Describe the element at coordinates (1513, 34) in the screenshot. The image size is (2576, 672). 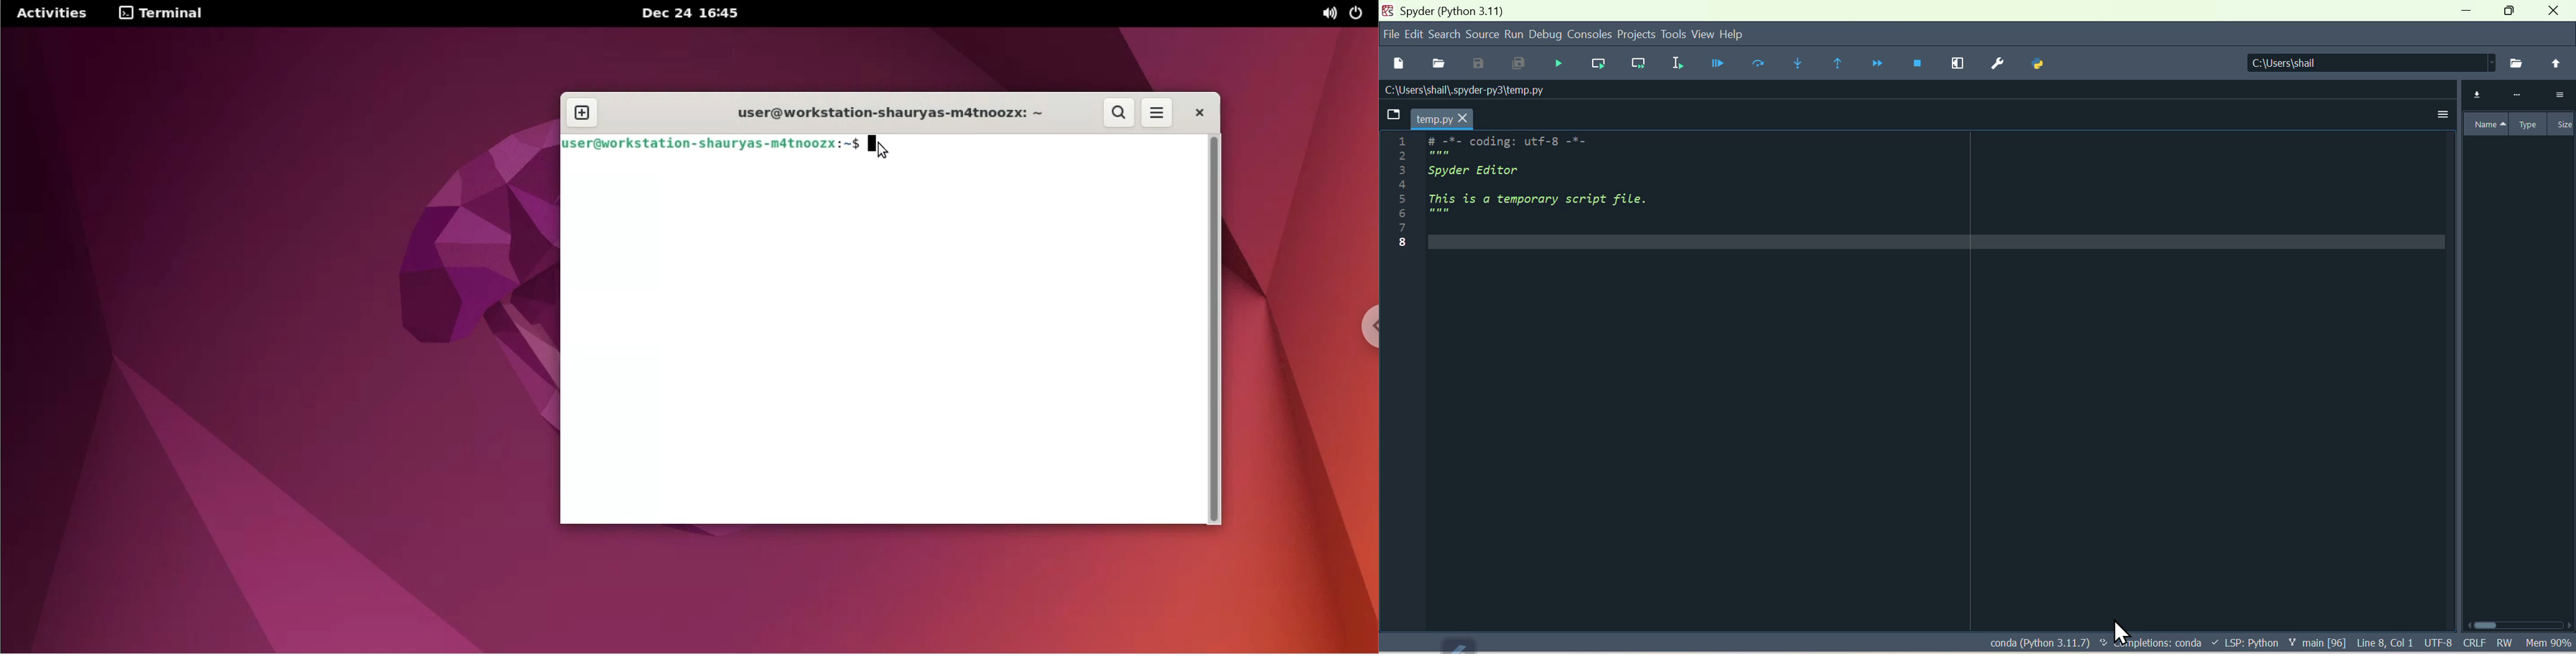
I see `Run` at that location.